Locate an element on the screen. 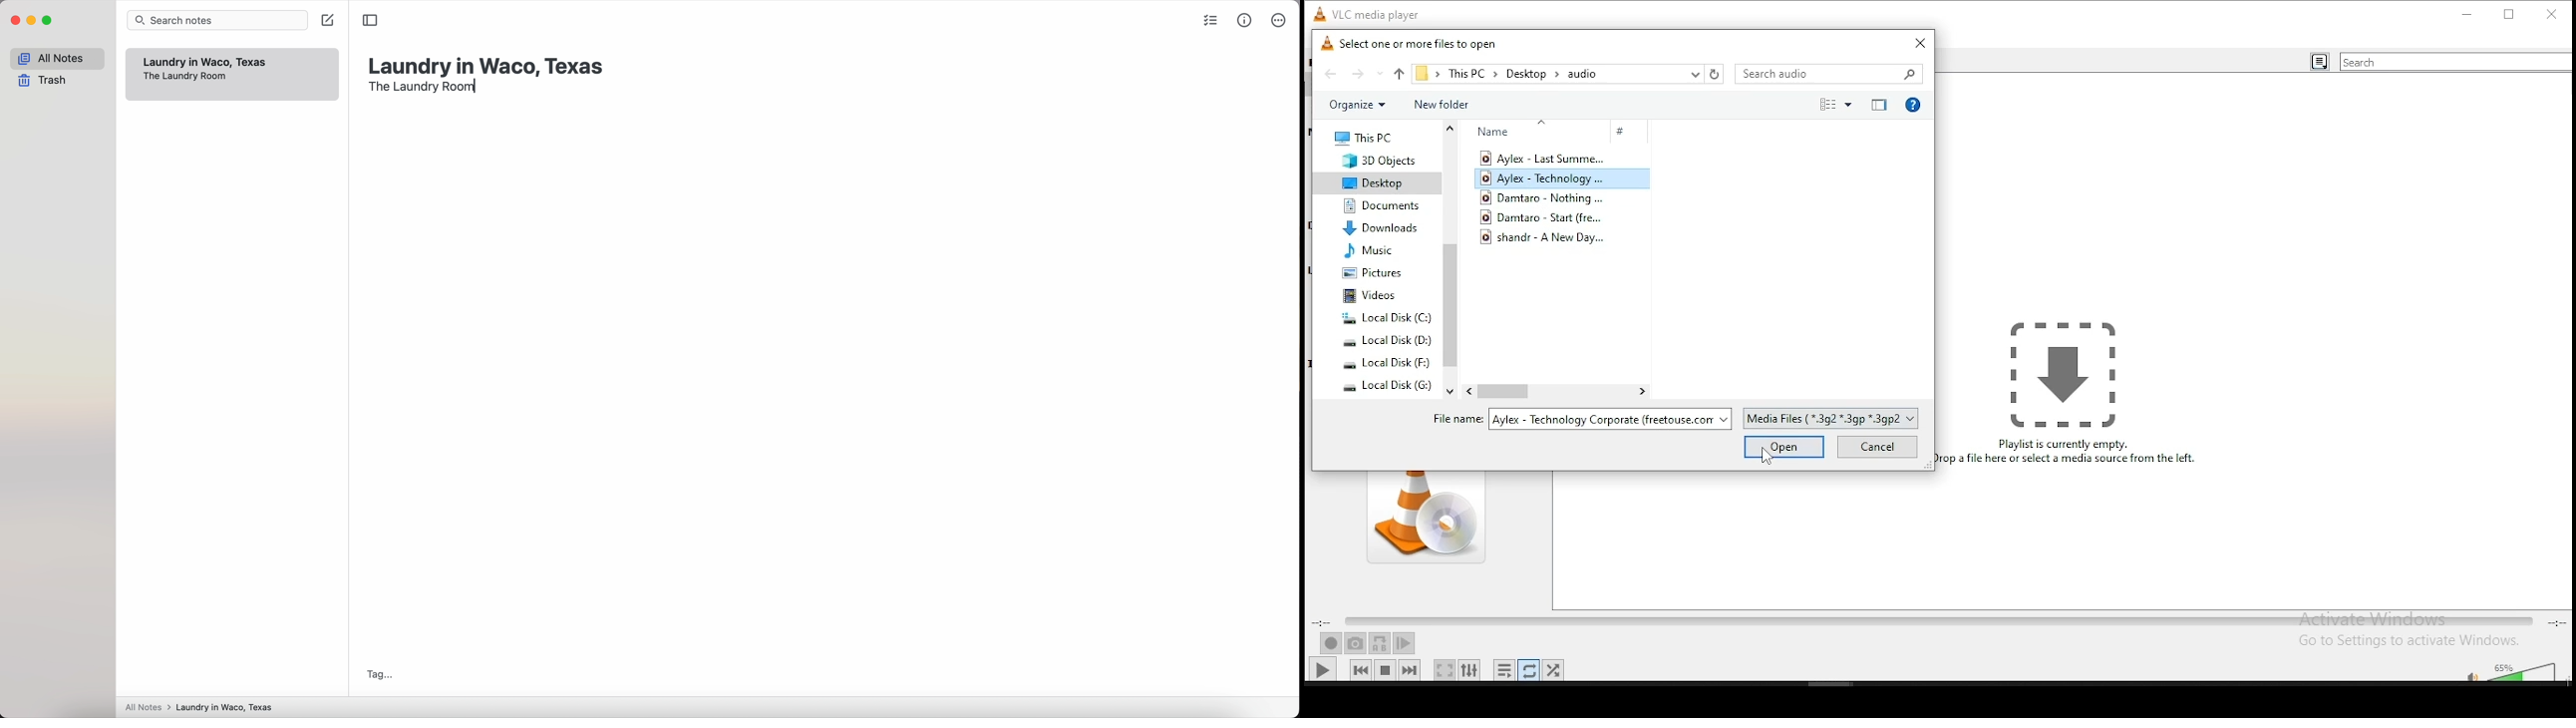 This screenshot has height=728, width=2576. the laundry room is located at coordinates (185, 77).